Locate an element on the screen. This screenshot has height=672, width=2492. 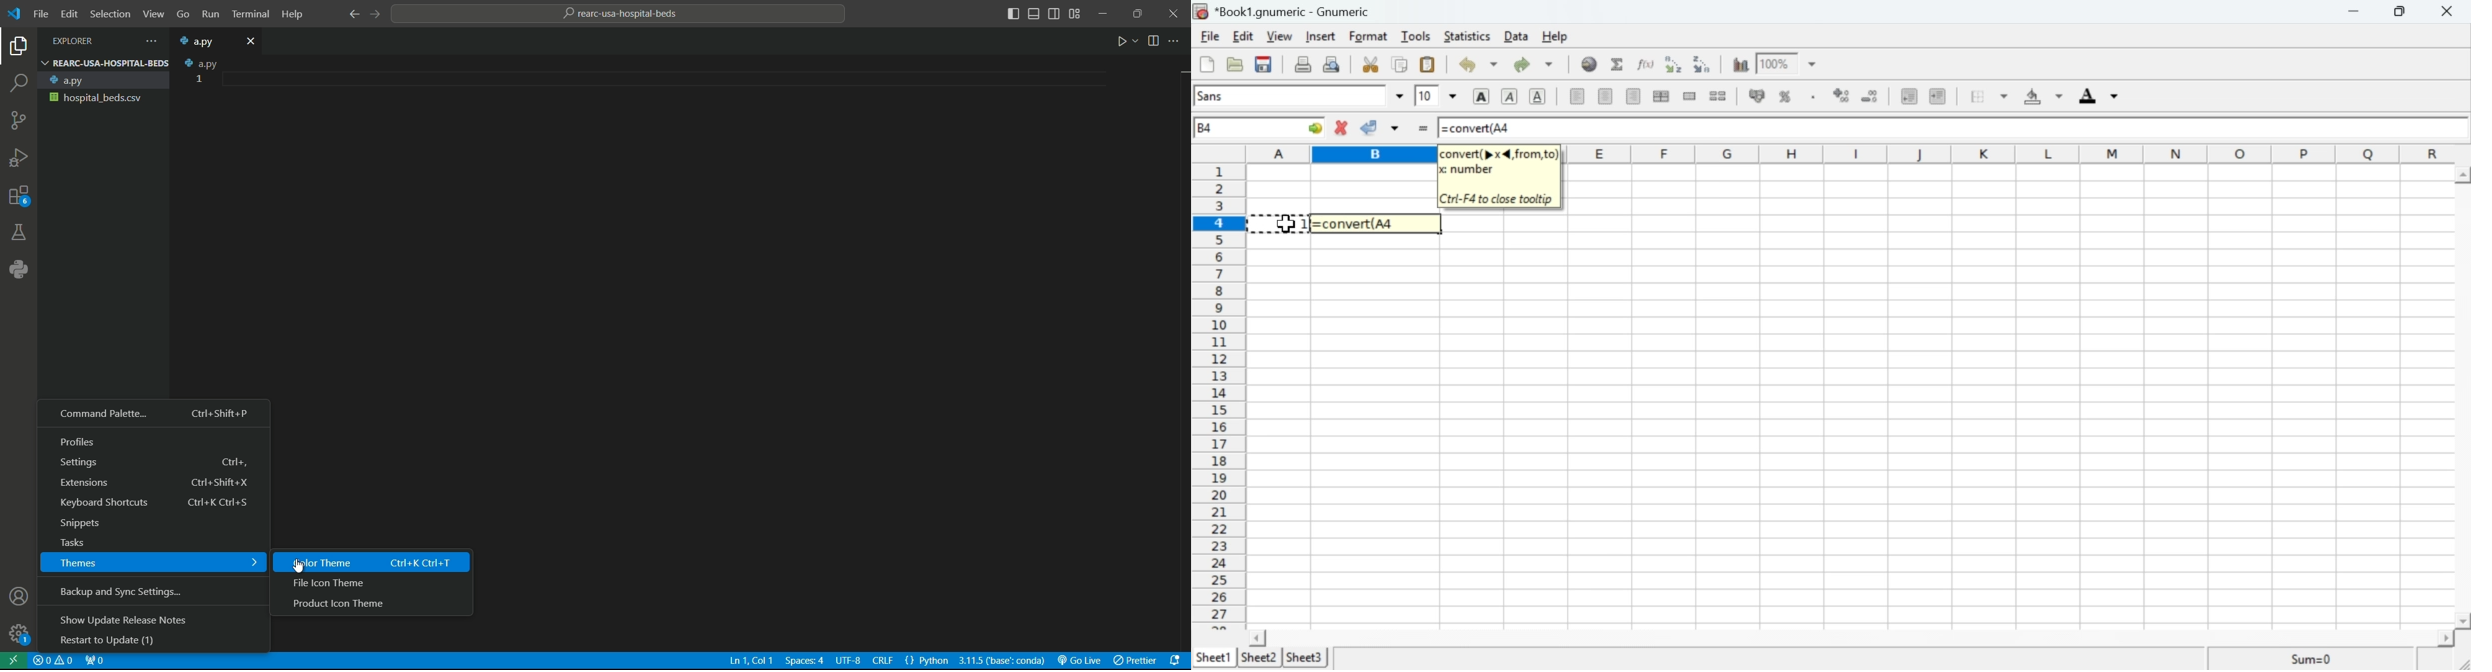
command palette is located at coordinates (154, 414).